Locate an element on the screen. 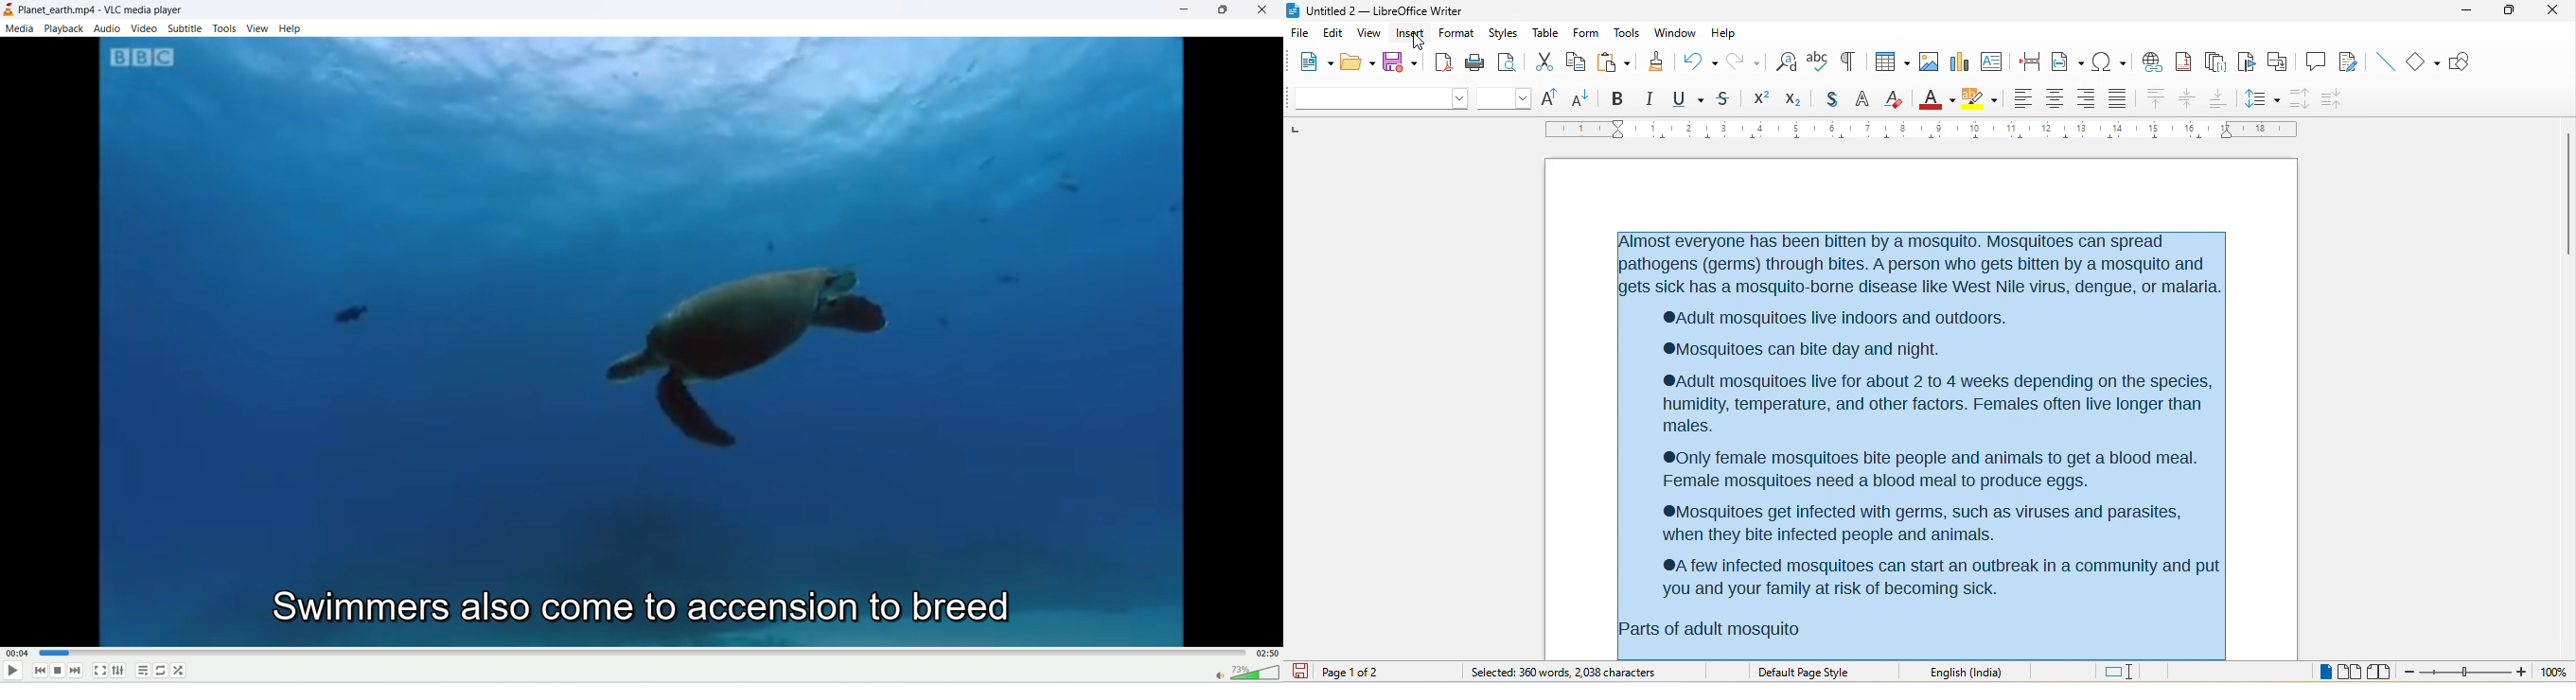  center vertically is located at coordinates (2187, 98).